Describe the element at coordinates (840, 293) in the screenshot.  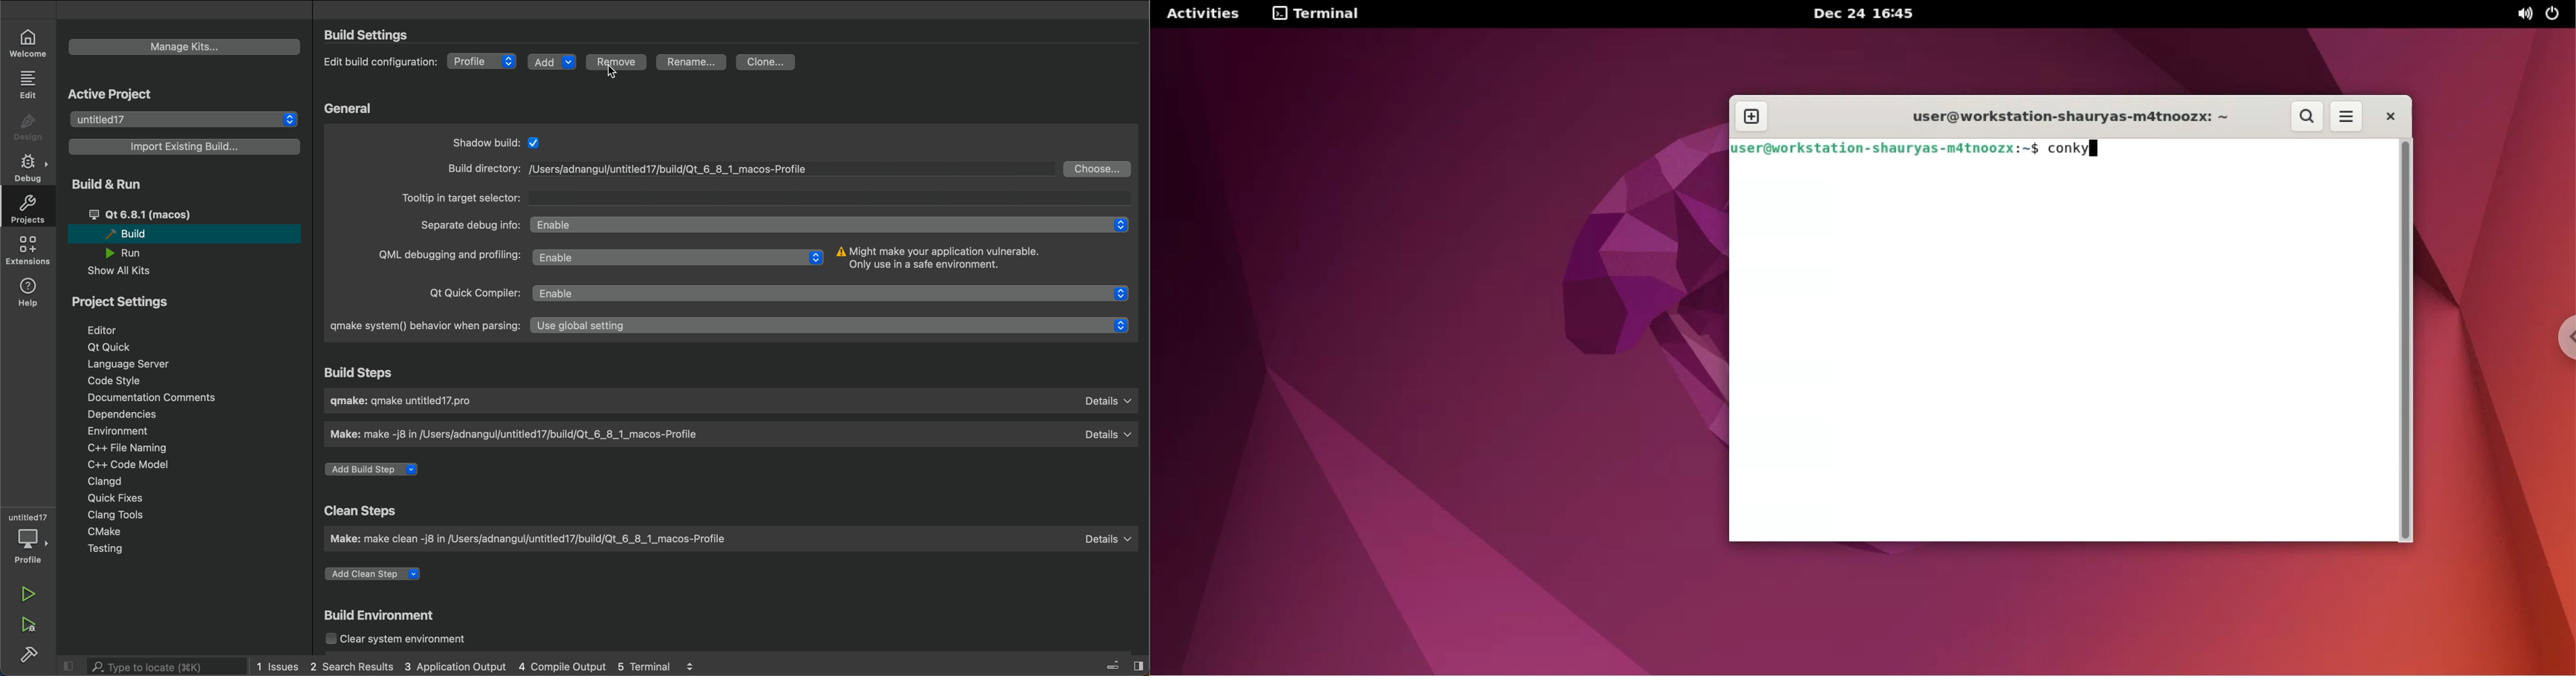
I see `enable` at that location.